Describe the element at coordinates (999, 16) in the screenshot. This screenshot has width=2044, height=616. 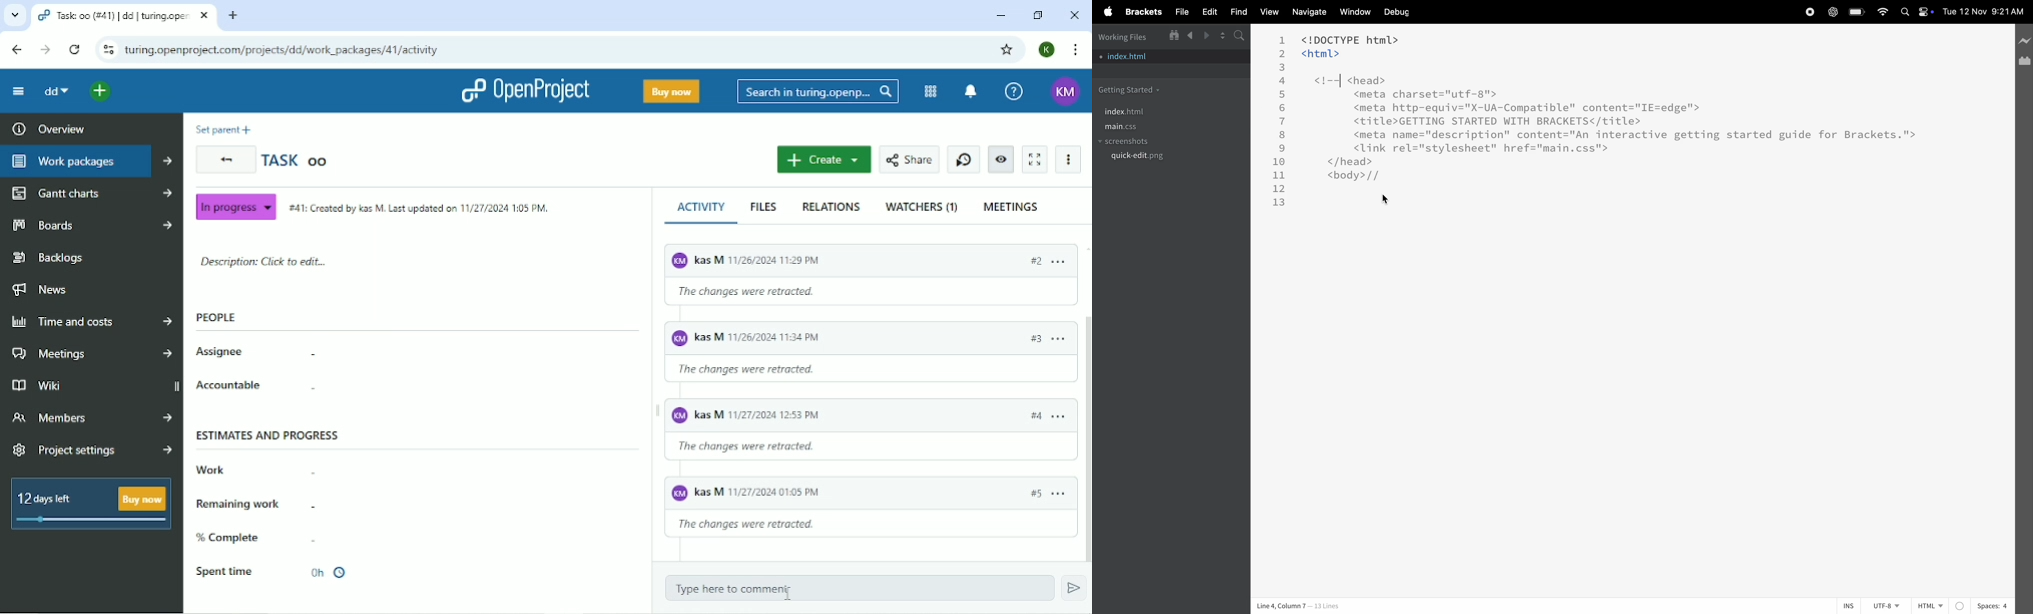
I see `Minimize` at that location.